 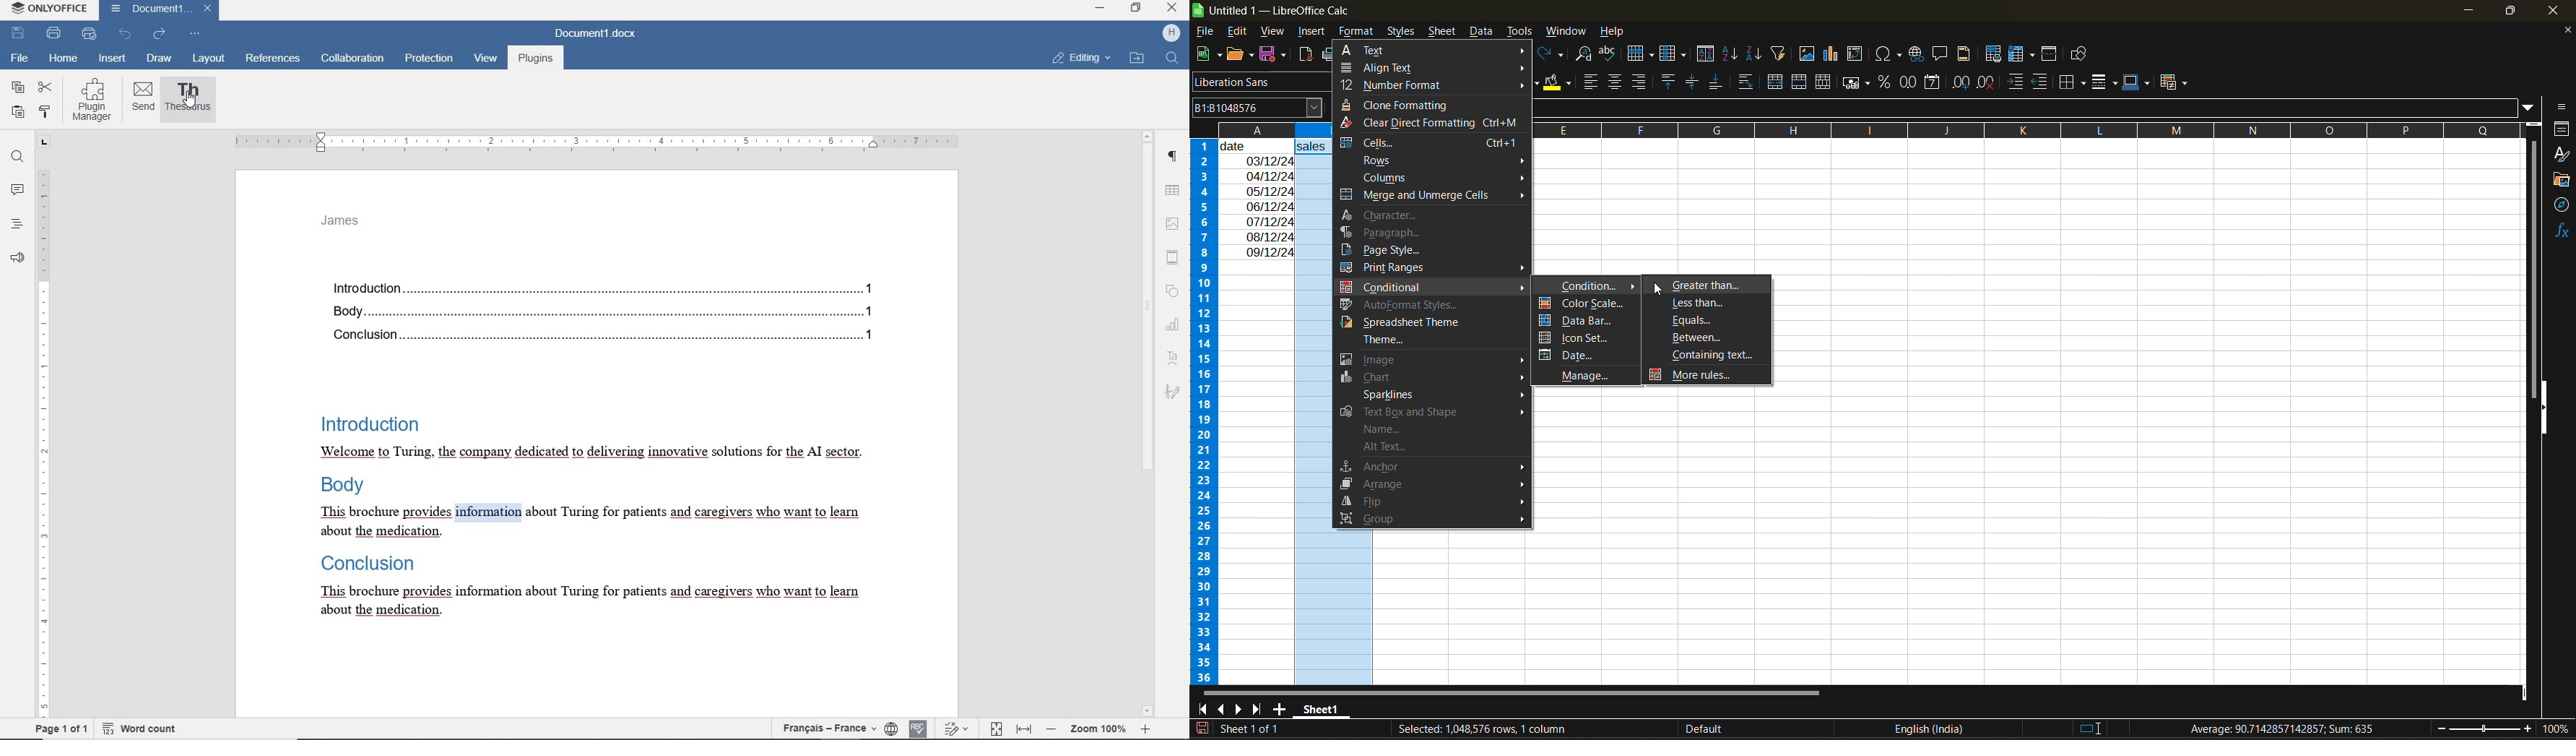 I want to click on increase indent, so click(x=2016, y=82).